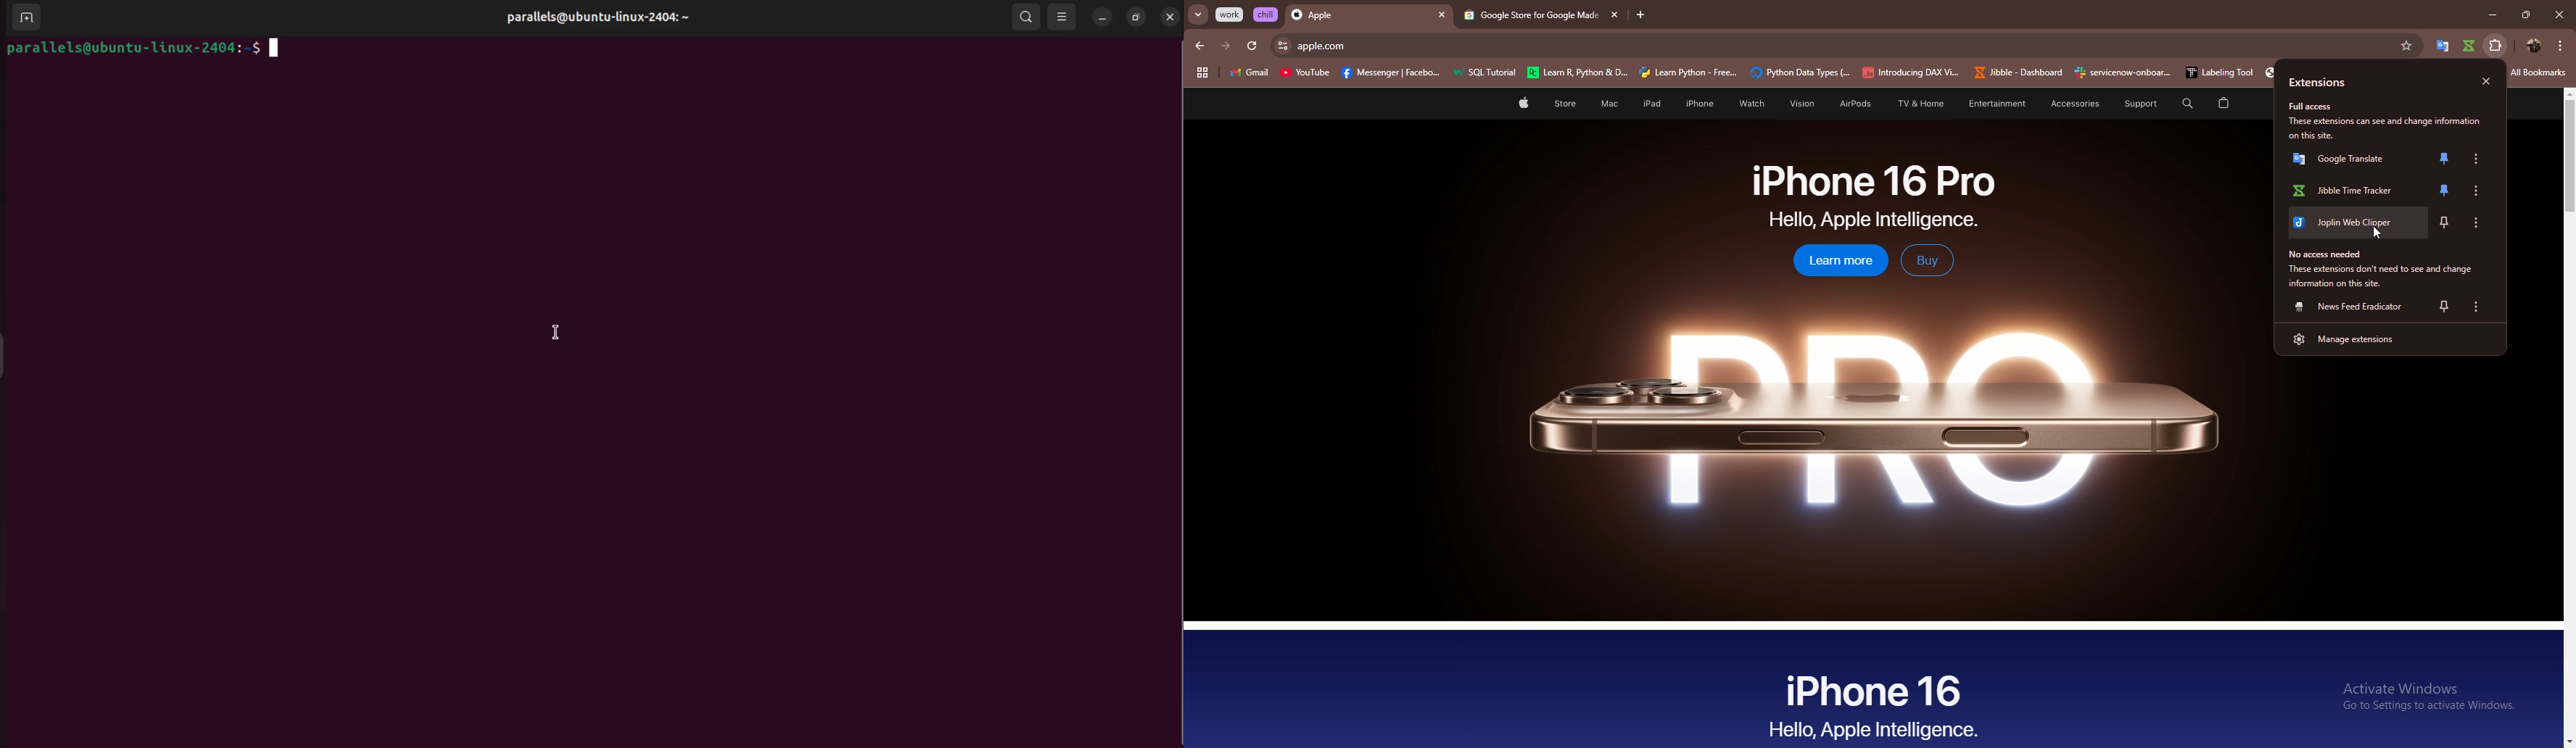 Image resolution: width=2576 pixels, height=756 pixels. What do you see at coordinates (1249, 74) in the screenshot?
I see `gmail` at bounding box center [1249, 74].